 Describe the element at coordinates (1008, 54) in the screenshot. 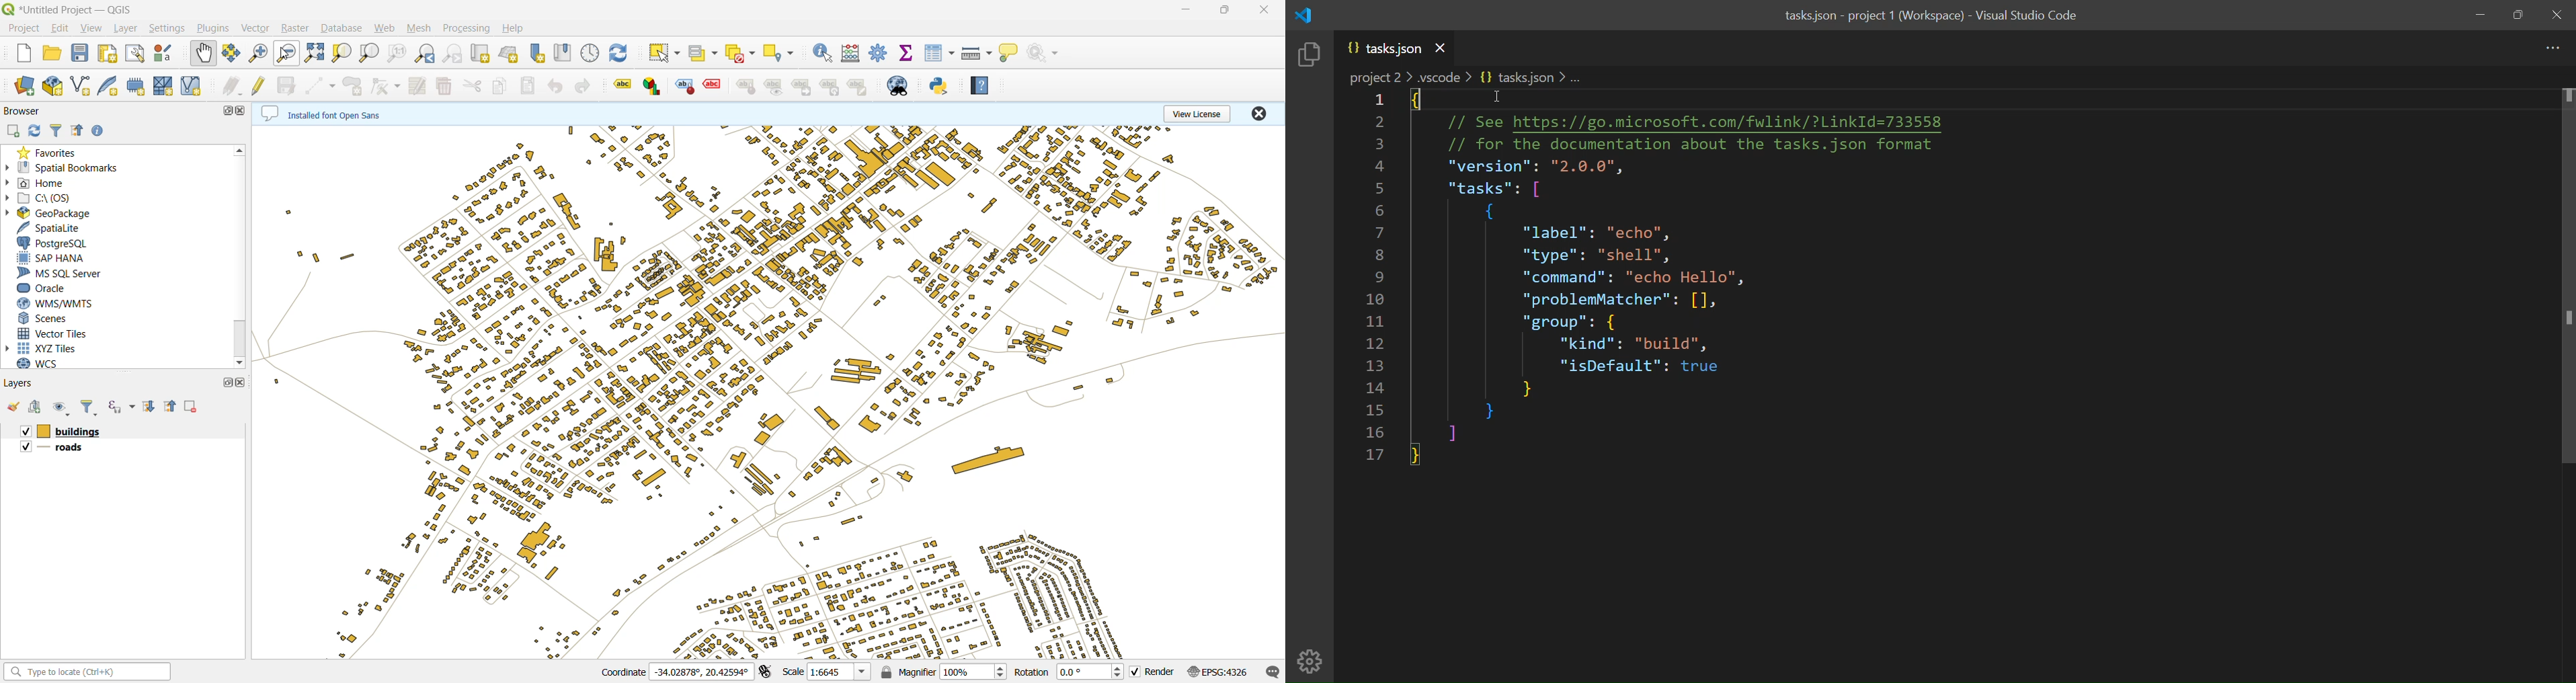

I see `show tips` at that location.